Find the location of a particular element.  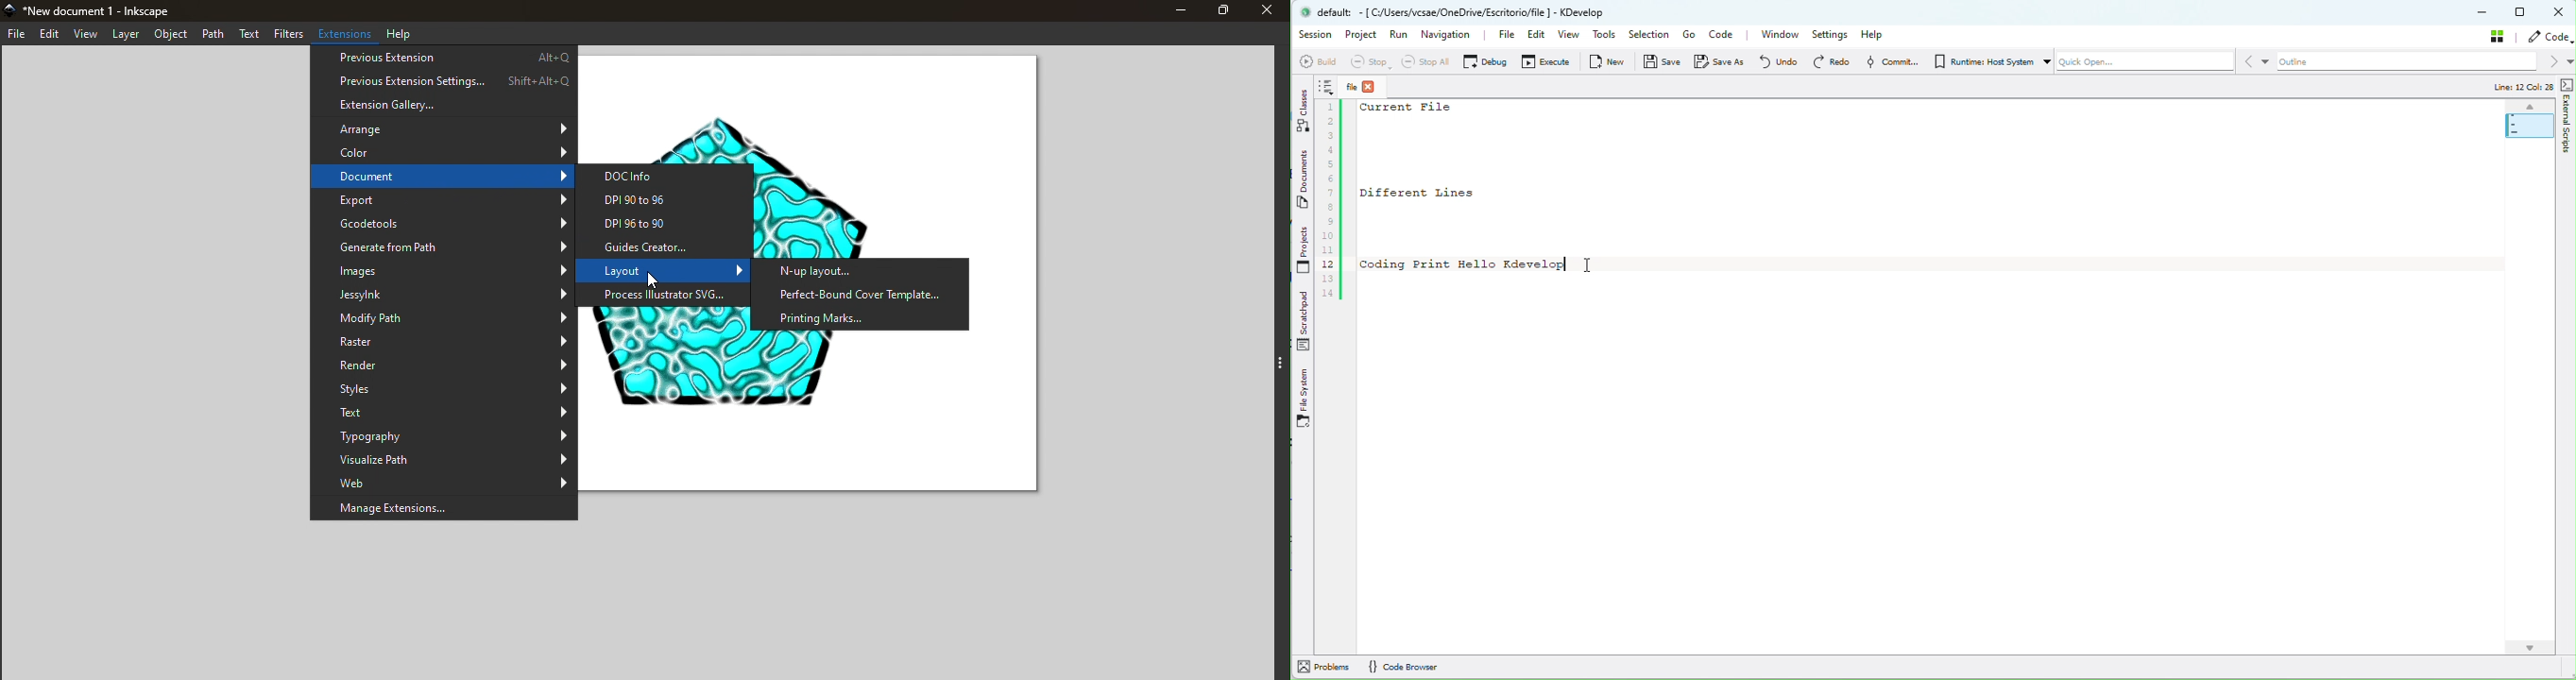

Help is located at coordinates (1878, 34).